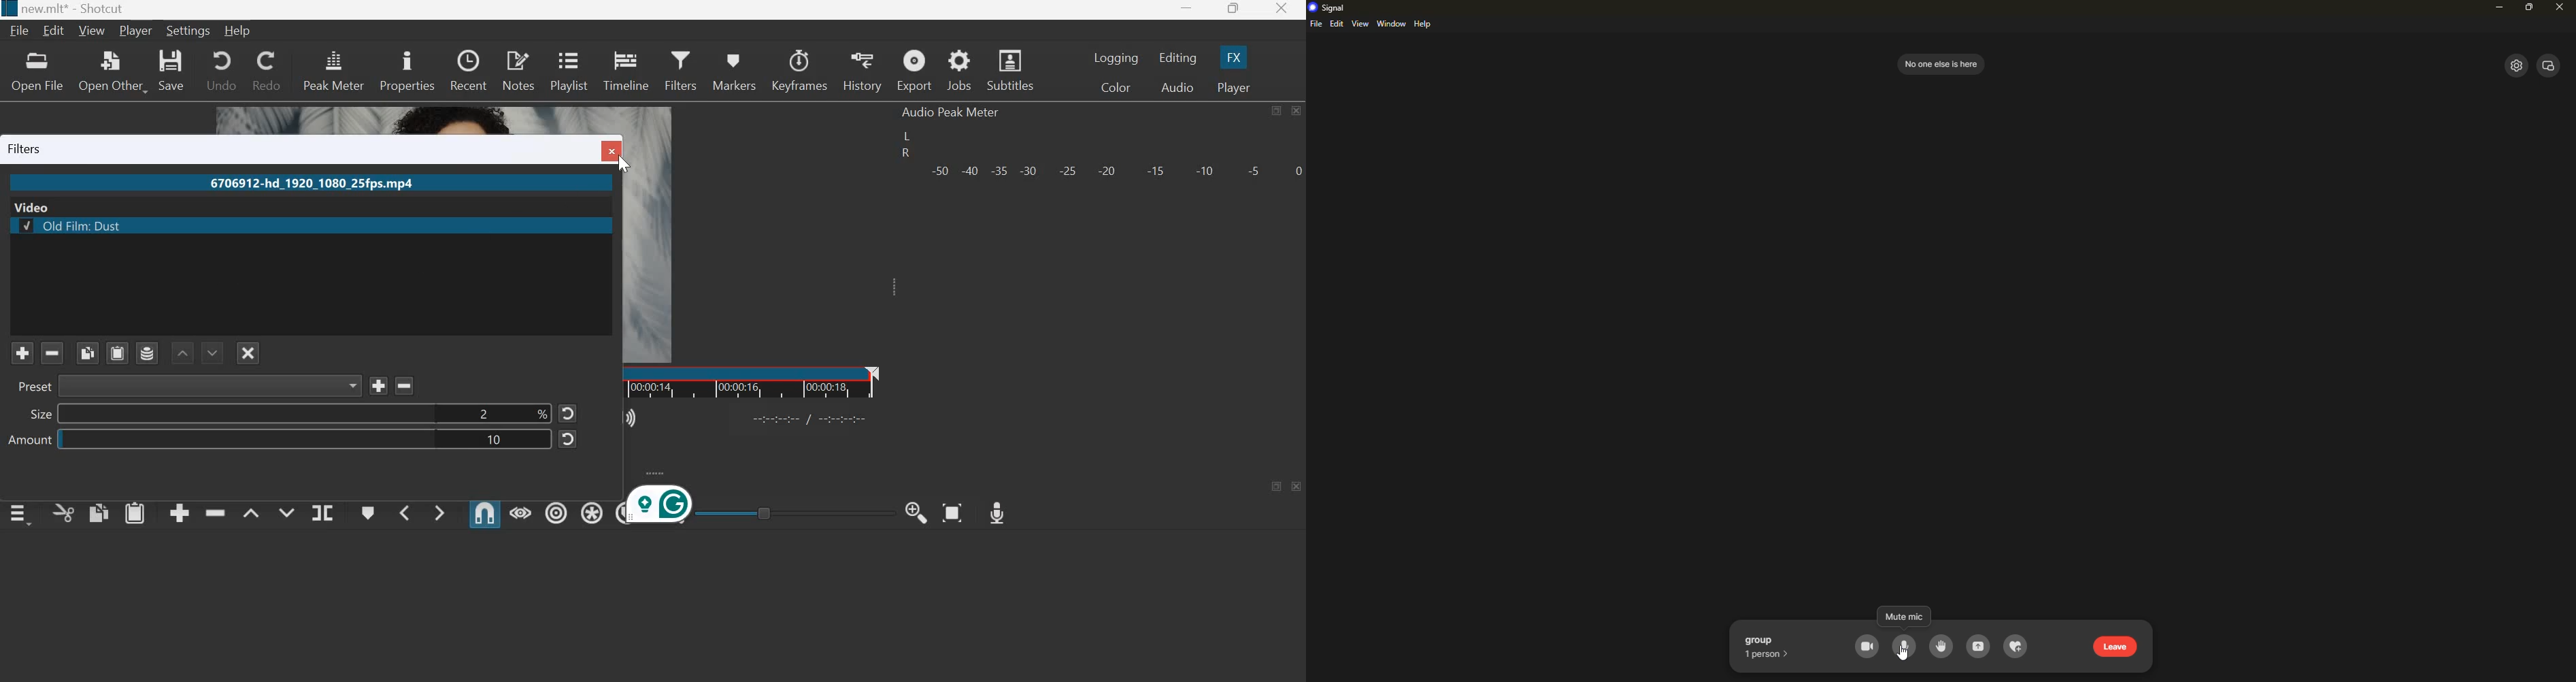 This screenshot has width=2576, height=700. What do you see at coordinates (589, 511) in the screenshot?
I see `Ripple all tracks` at bounding box center [589, 511].